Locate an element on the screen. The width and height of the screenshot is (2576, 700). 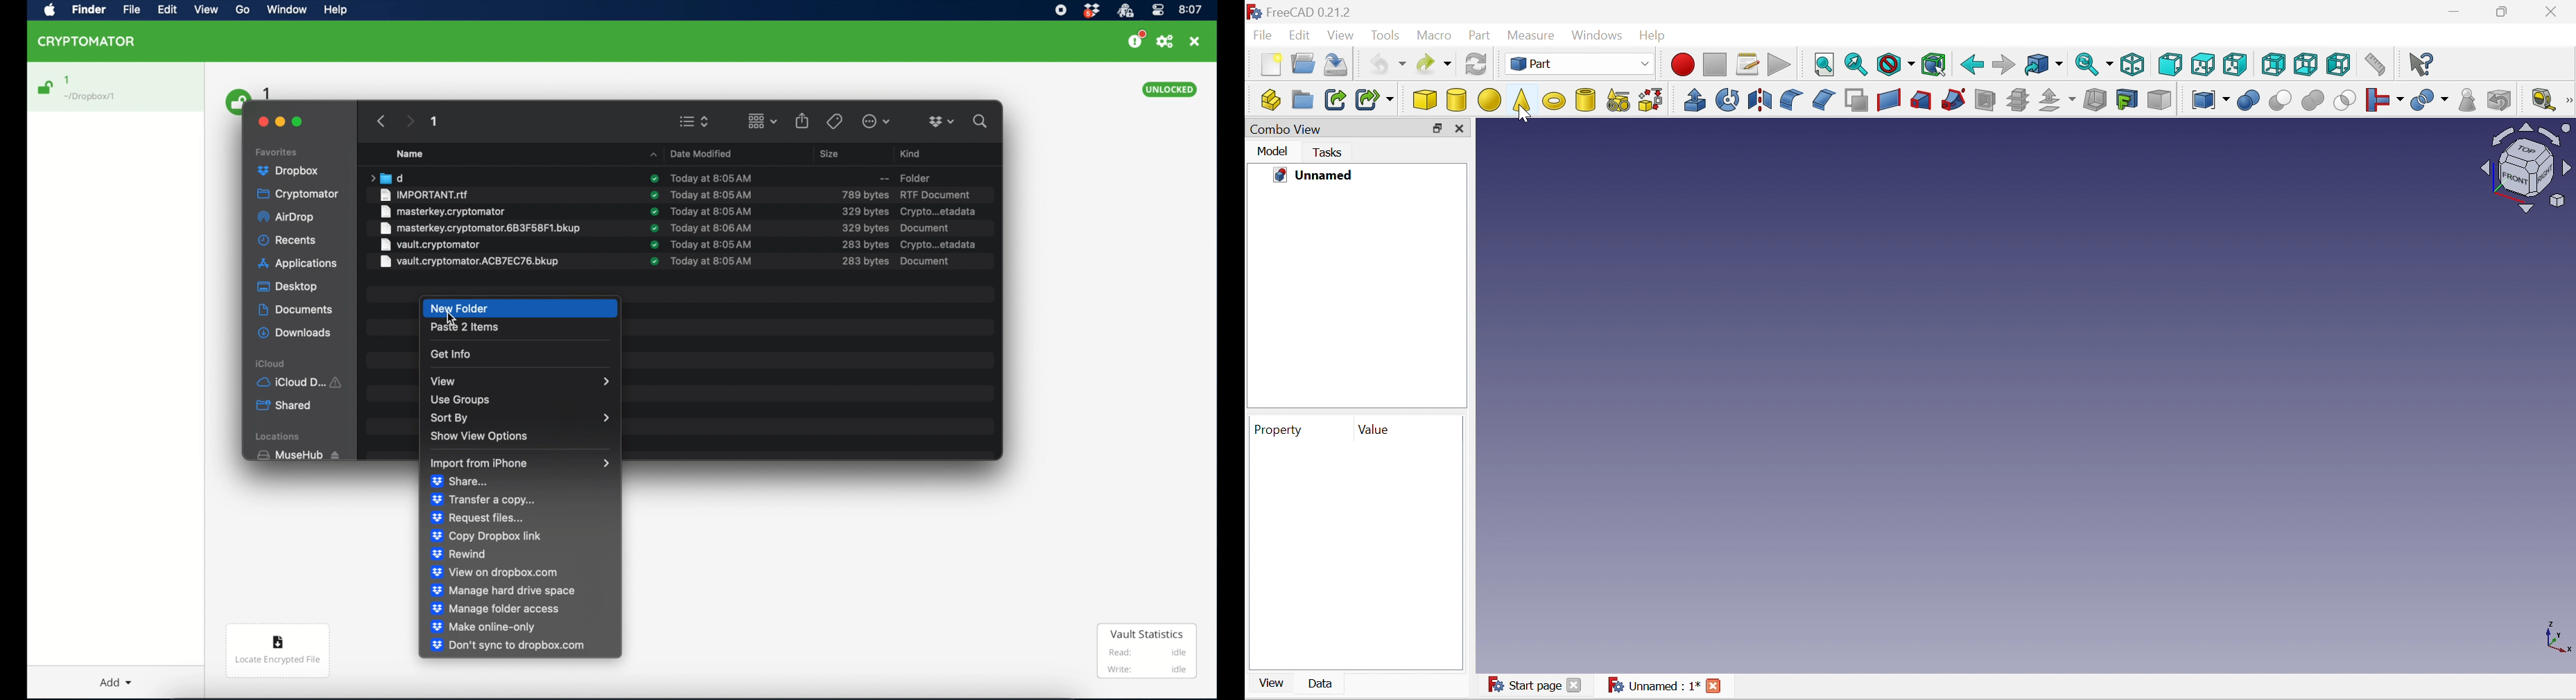
Create ruled surface is located at coordinates (1890, 100).